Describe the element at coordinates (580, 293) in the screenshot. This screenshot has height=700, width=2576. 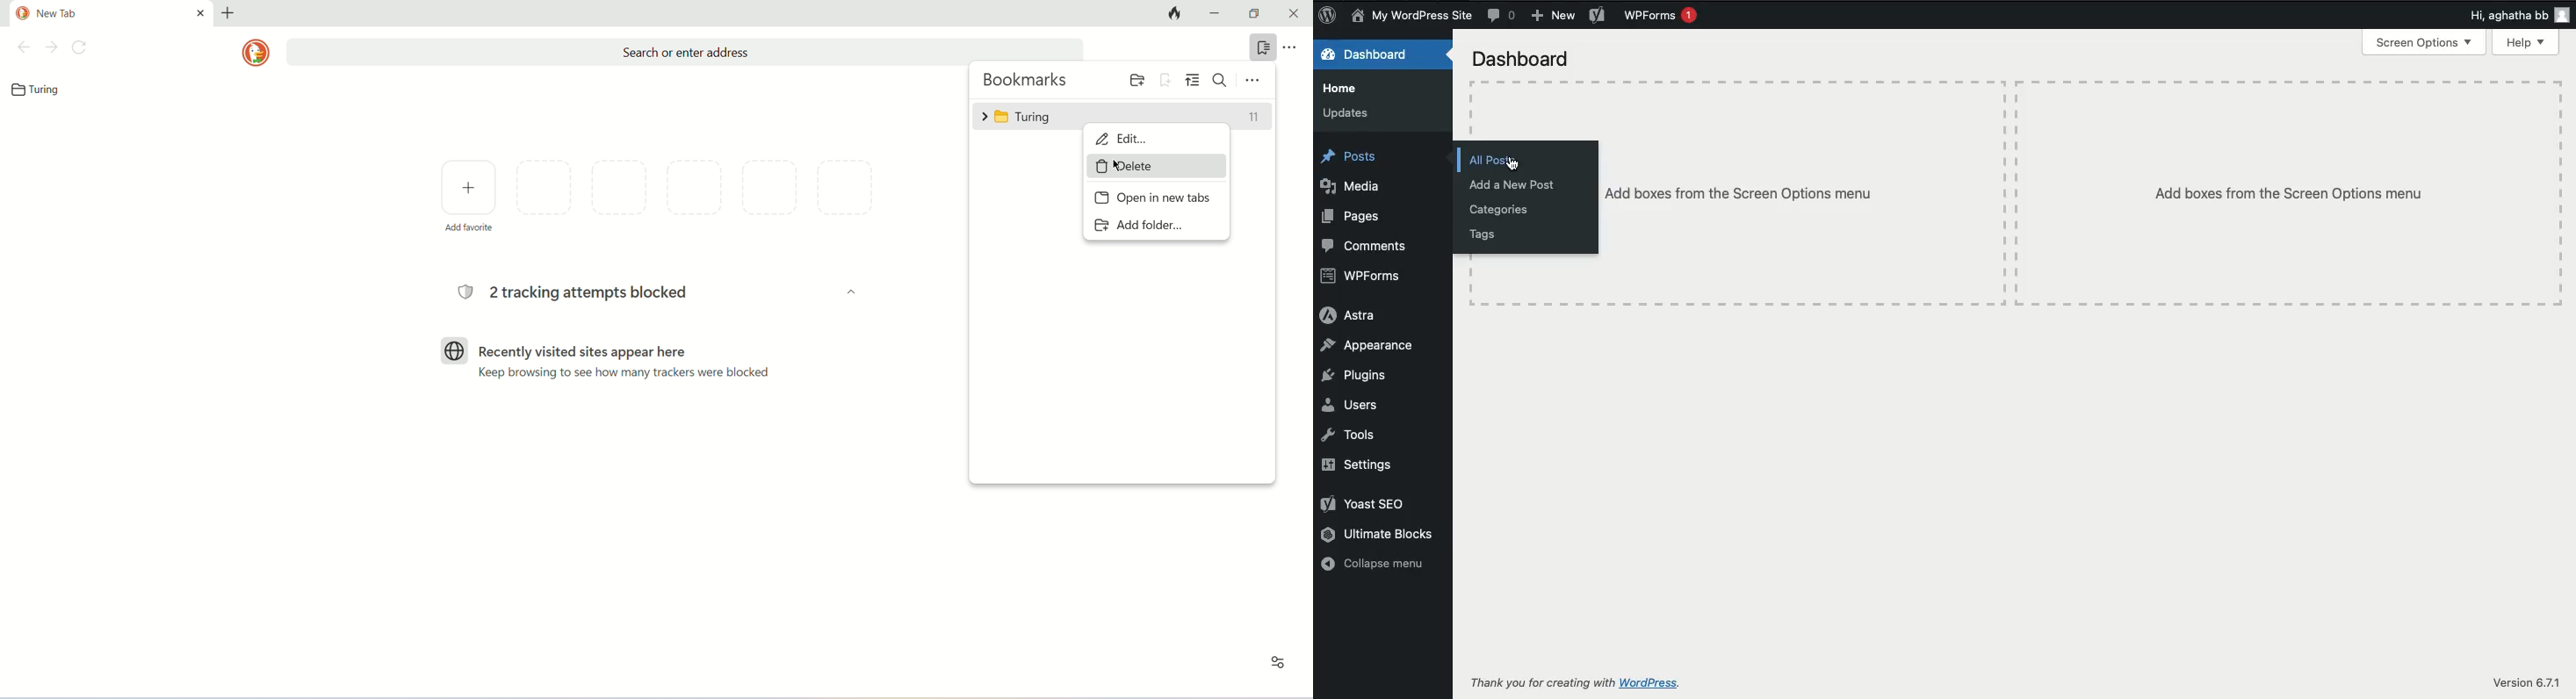
I see ` 2 tracking attempts blocked` at that location.